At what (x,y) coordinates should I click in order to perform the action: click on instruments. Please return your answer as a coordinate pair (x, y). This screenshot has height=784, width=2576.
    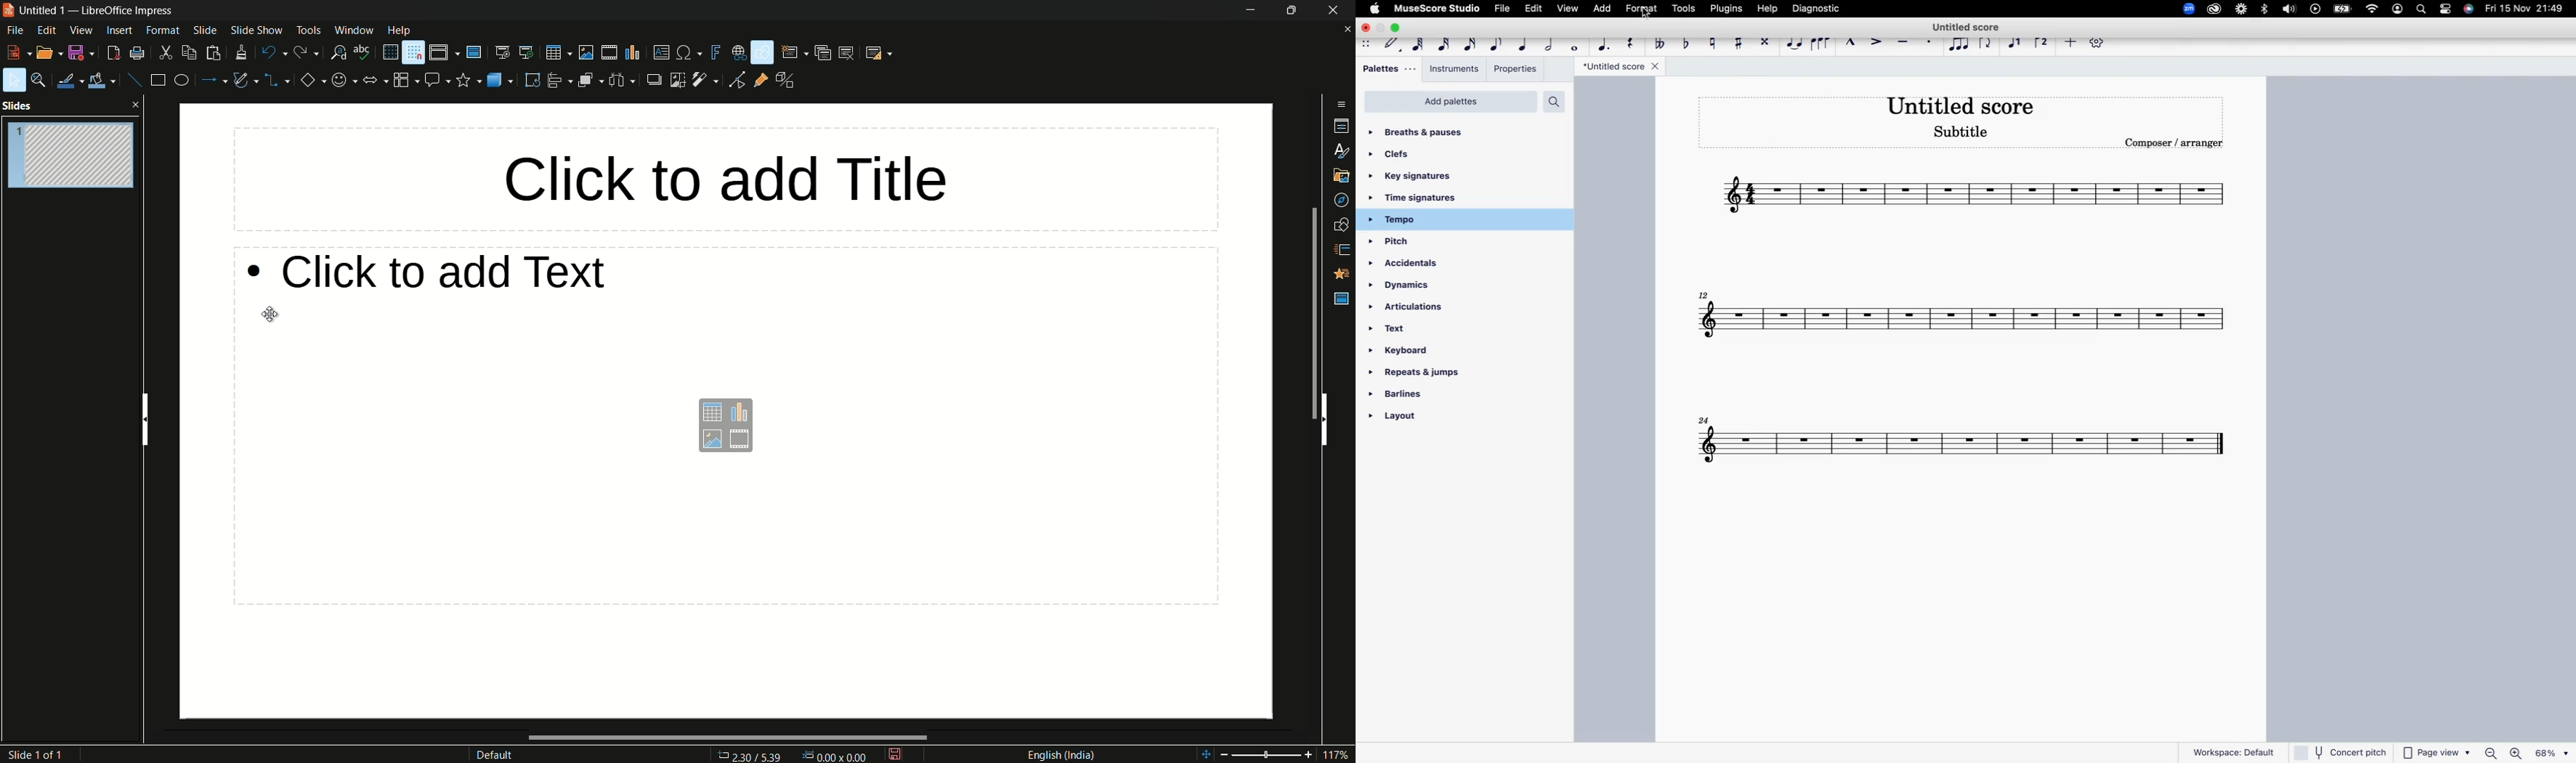
    Looking at the image, I should click on (1454, 68).